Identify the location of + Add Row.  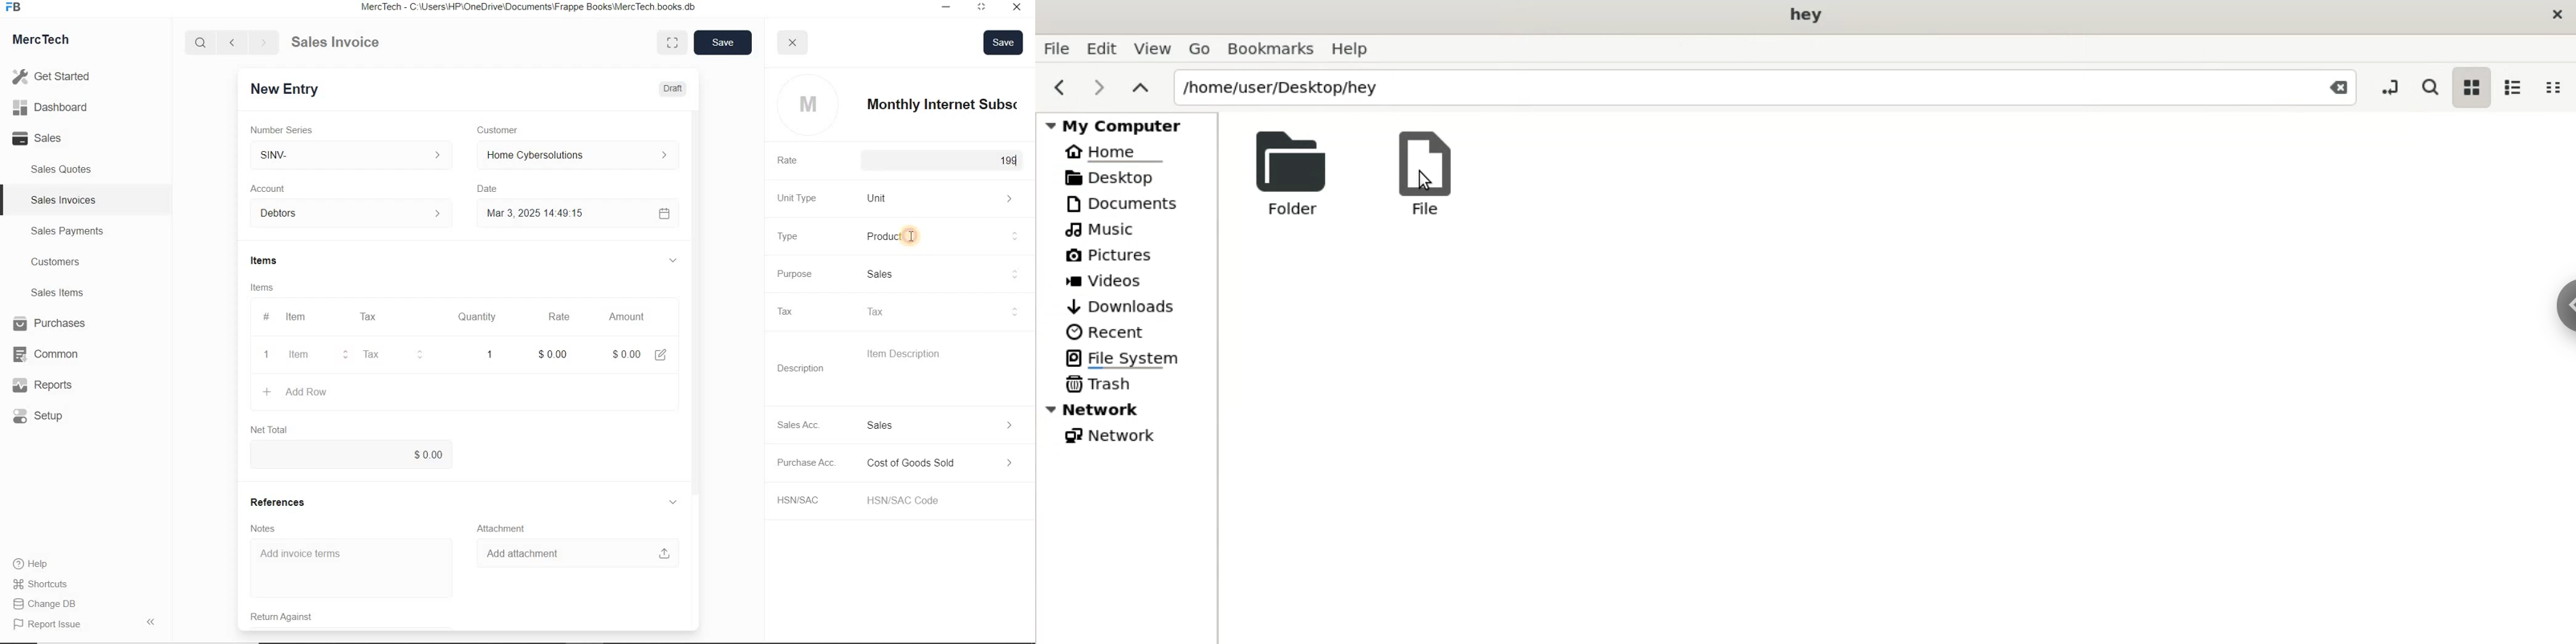
(309, 392).